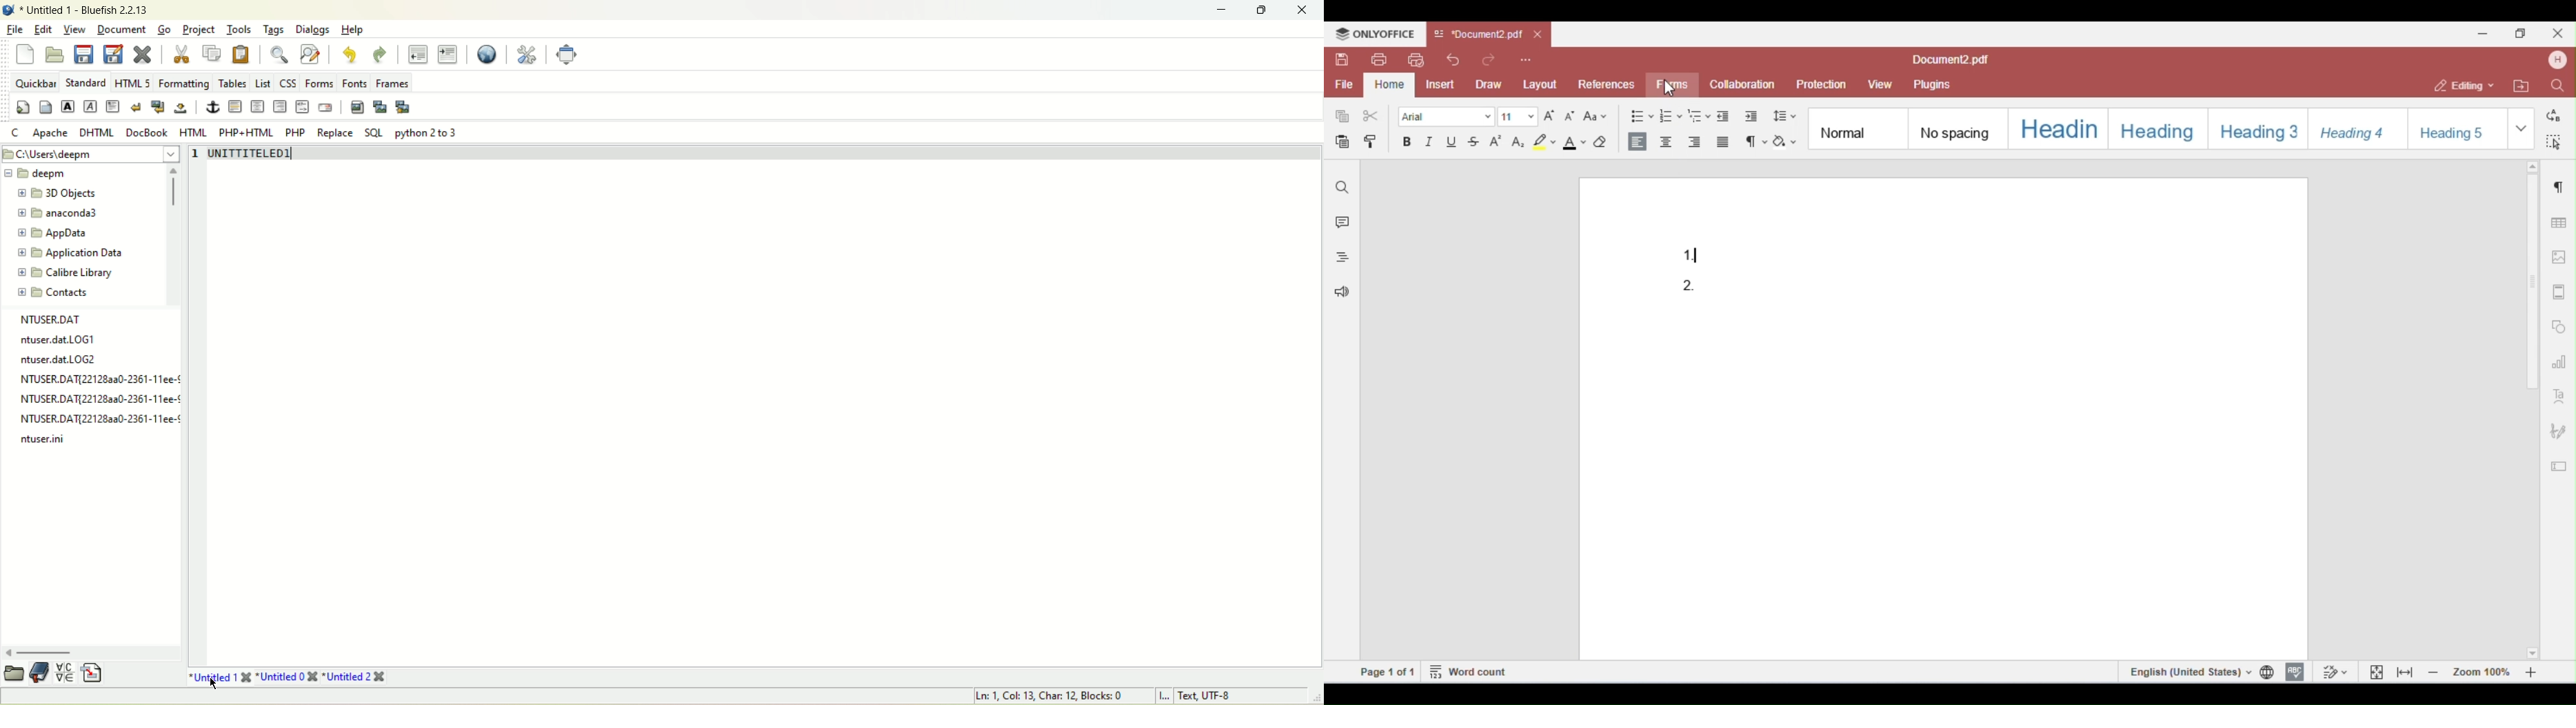 The width and height of the screenshot is (2576, 728). What do you see at coordinates (54, 54) in the screenshot?
I see `open file` at bounding box center [54, 54].